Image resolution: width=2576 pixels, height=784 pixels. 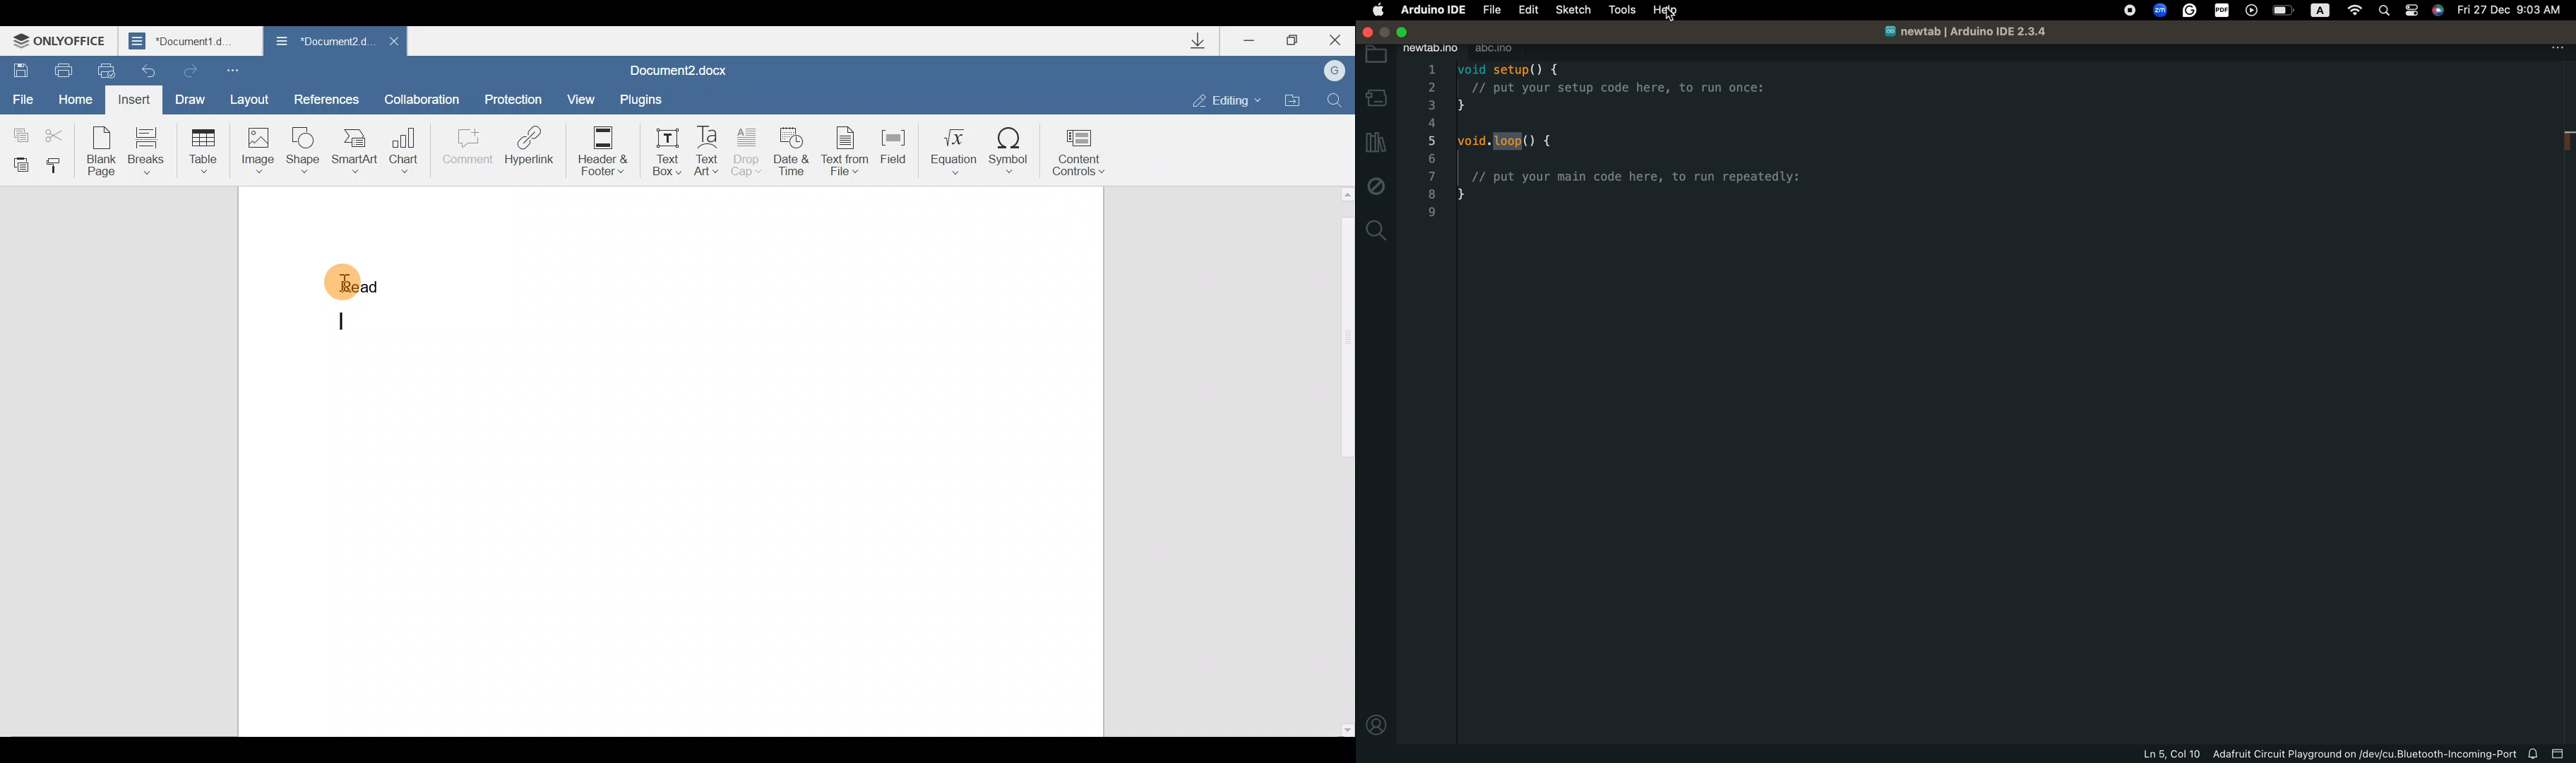 I want to click on Equation, so click(x=950, y=150).